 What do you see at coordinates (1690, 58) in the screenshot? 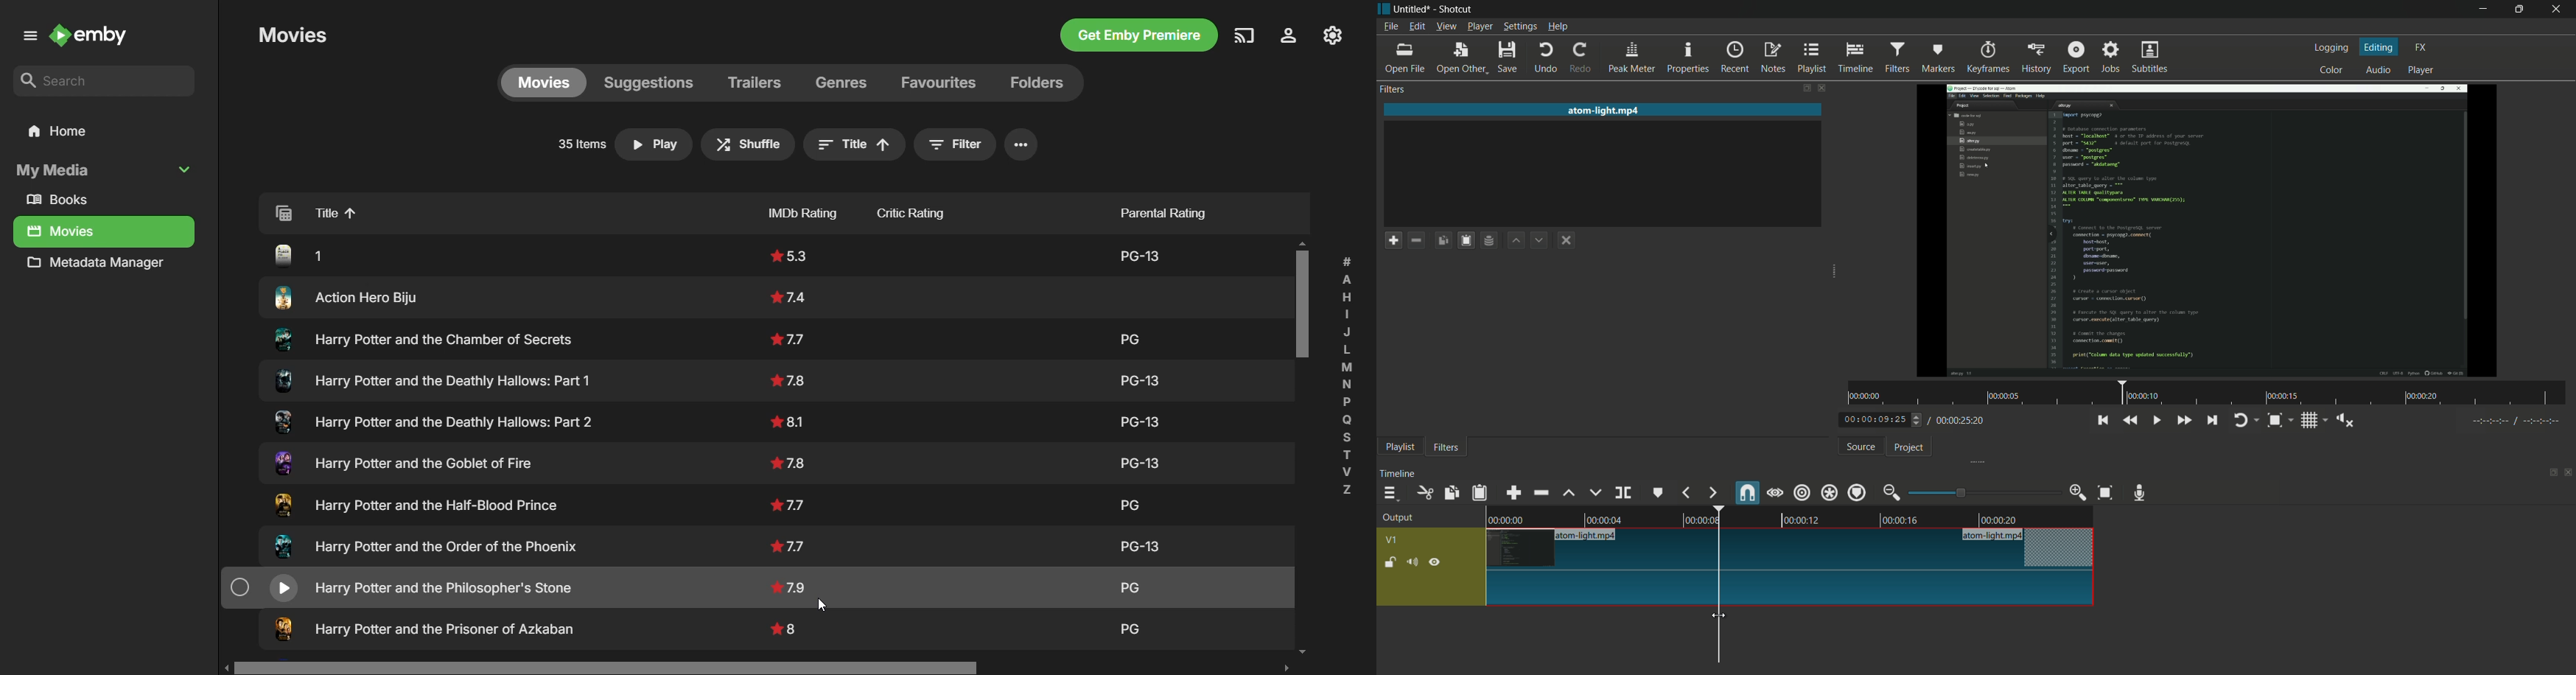
I see `properties` at bounding box center [1690, 58].